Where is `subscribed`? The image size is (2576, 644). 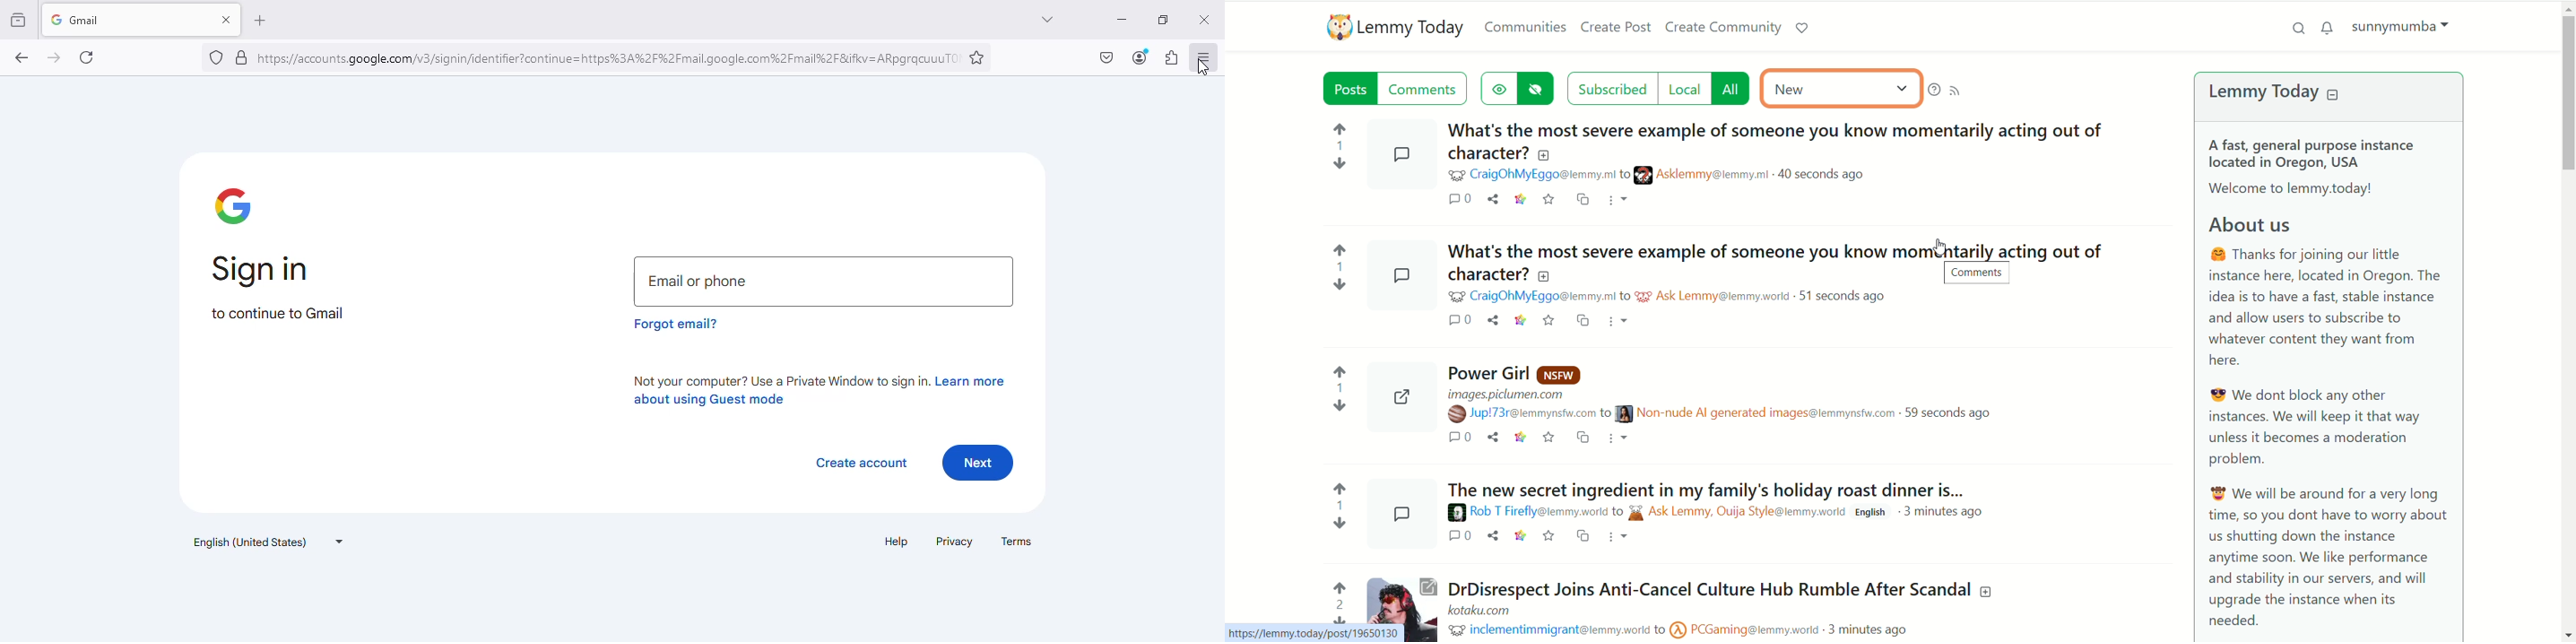
subscribed is located at coordinates (1611, 88).